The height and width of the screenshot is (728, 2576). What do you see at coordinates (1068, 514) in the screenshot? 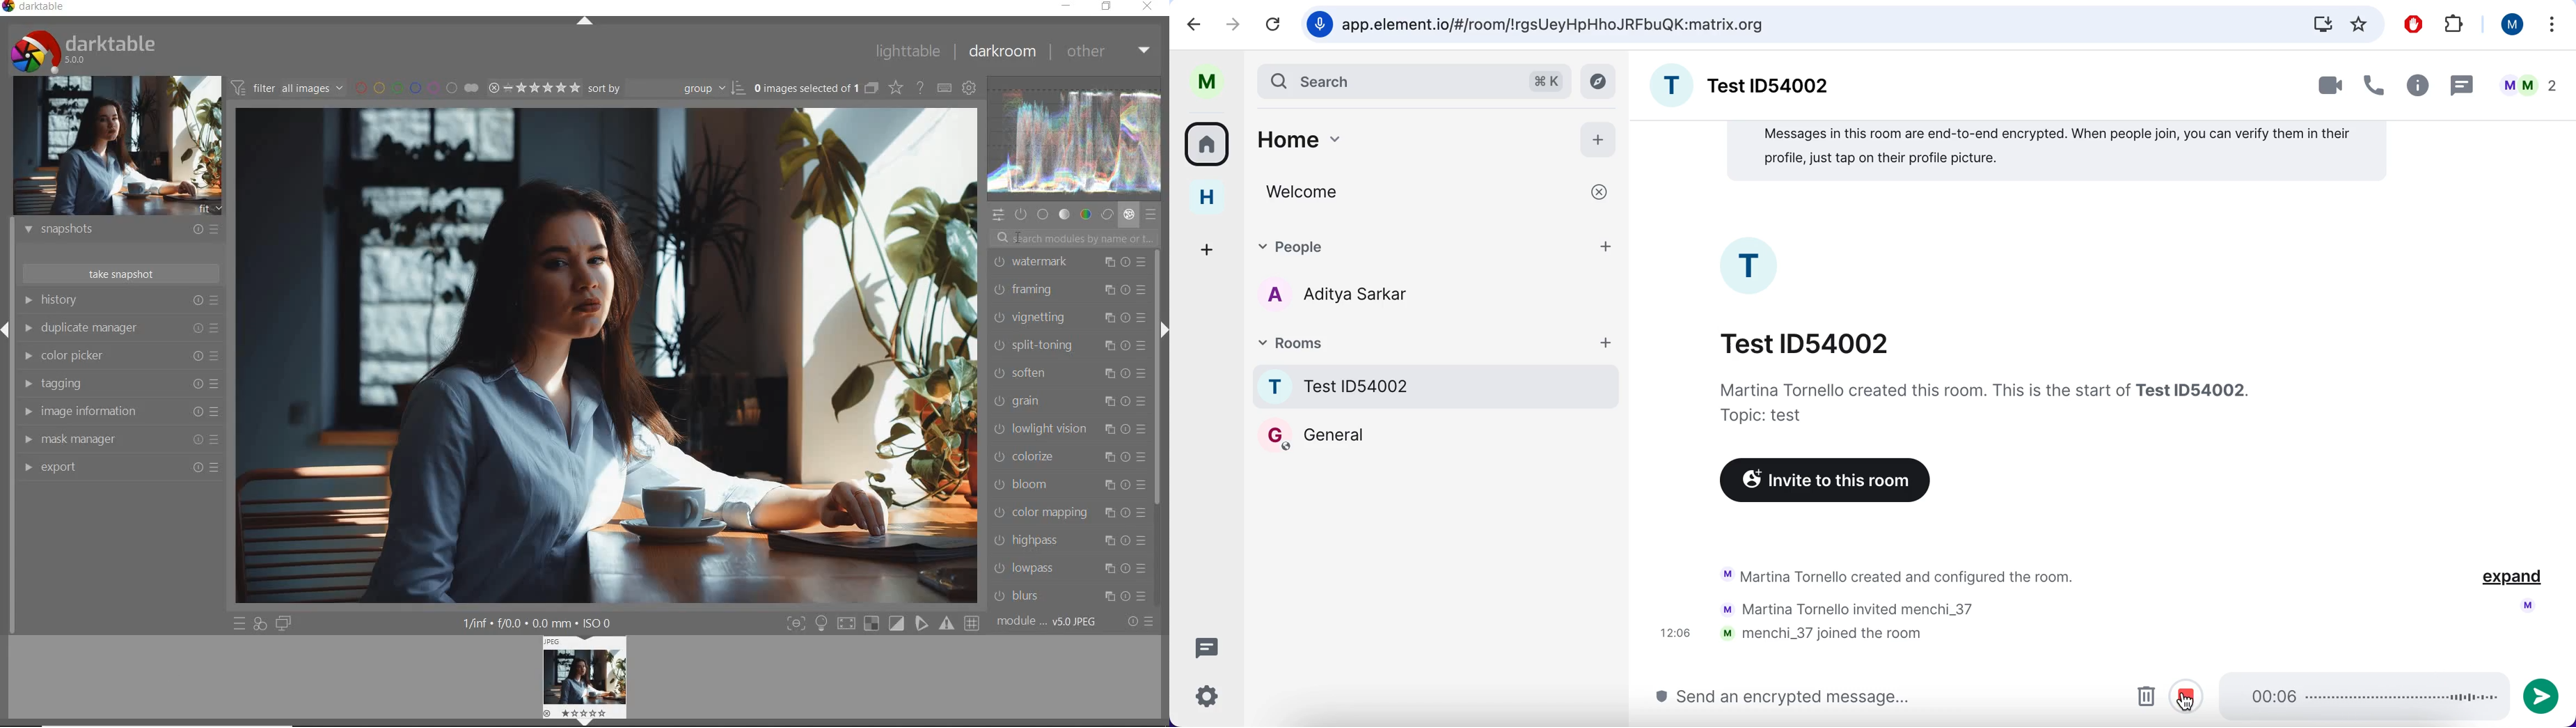
I see `color mapping` at bounding box center [1068, 514].